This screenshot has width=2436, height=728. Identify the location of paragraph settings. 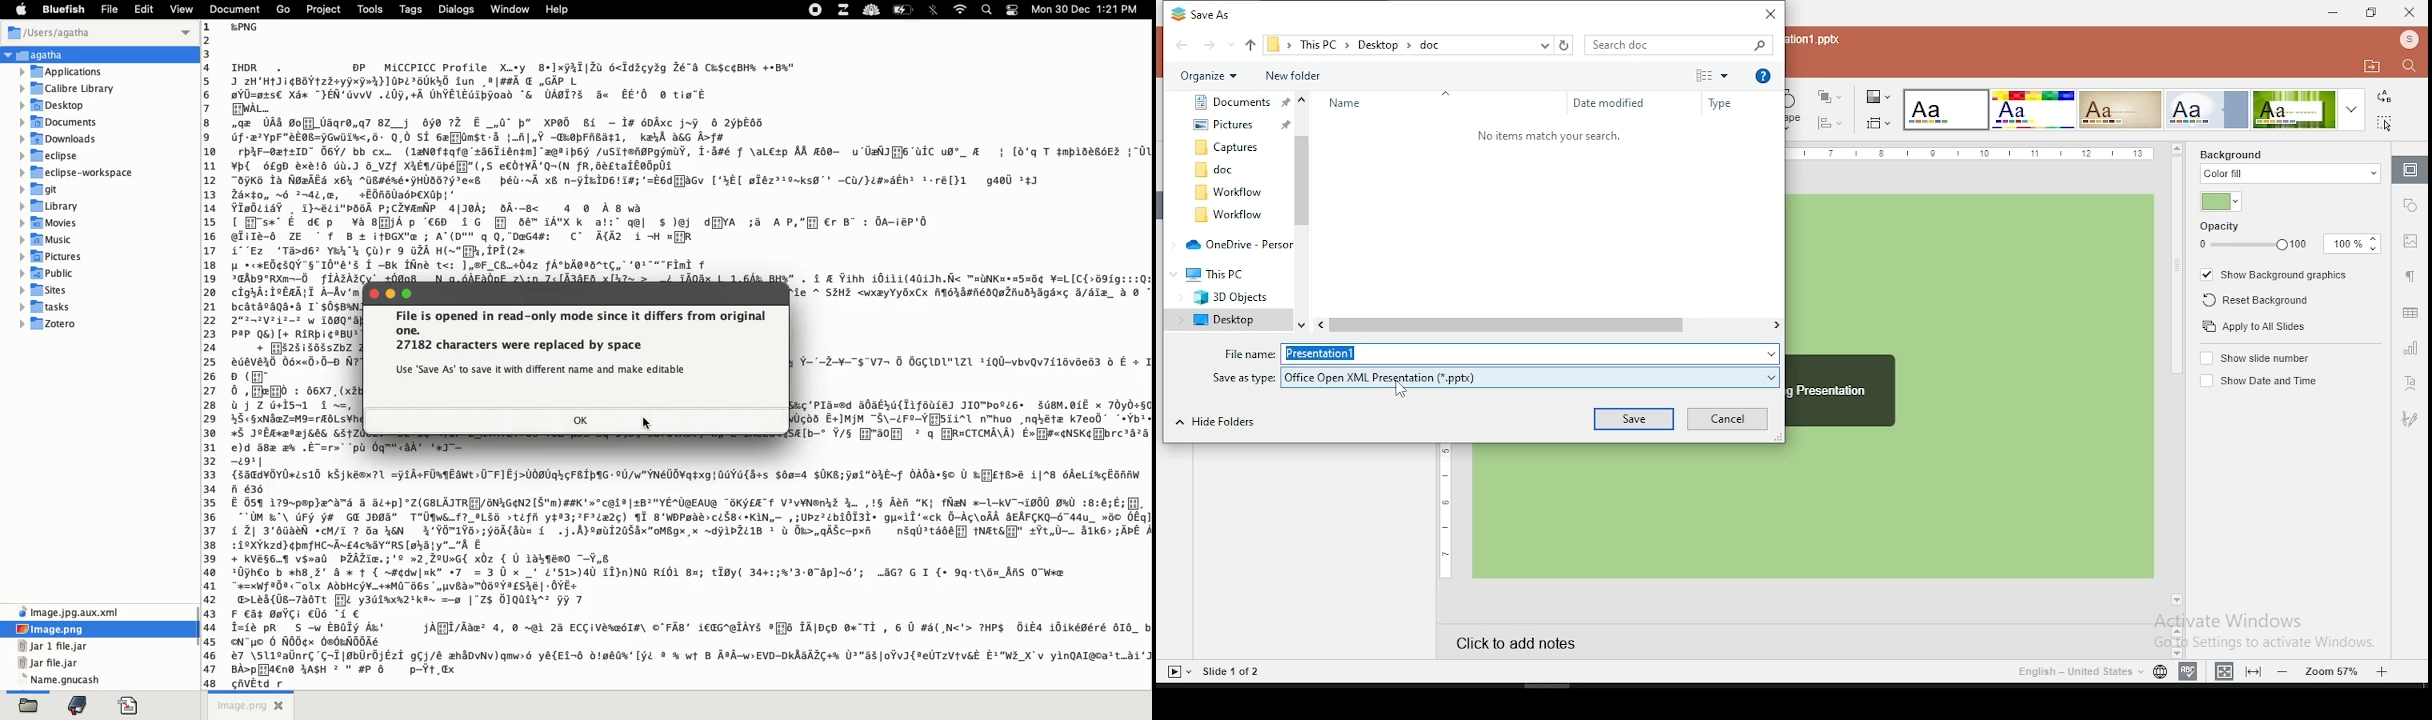
(2412, 280).